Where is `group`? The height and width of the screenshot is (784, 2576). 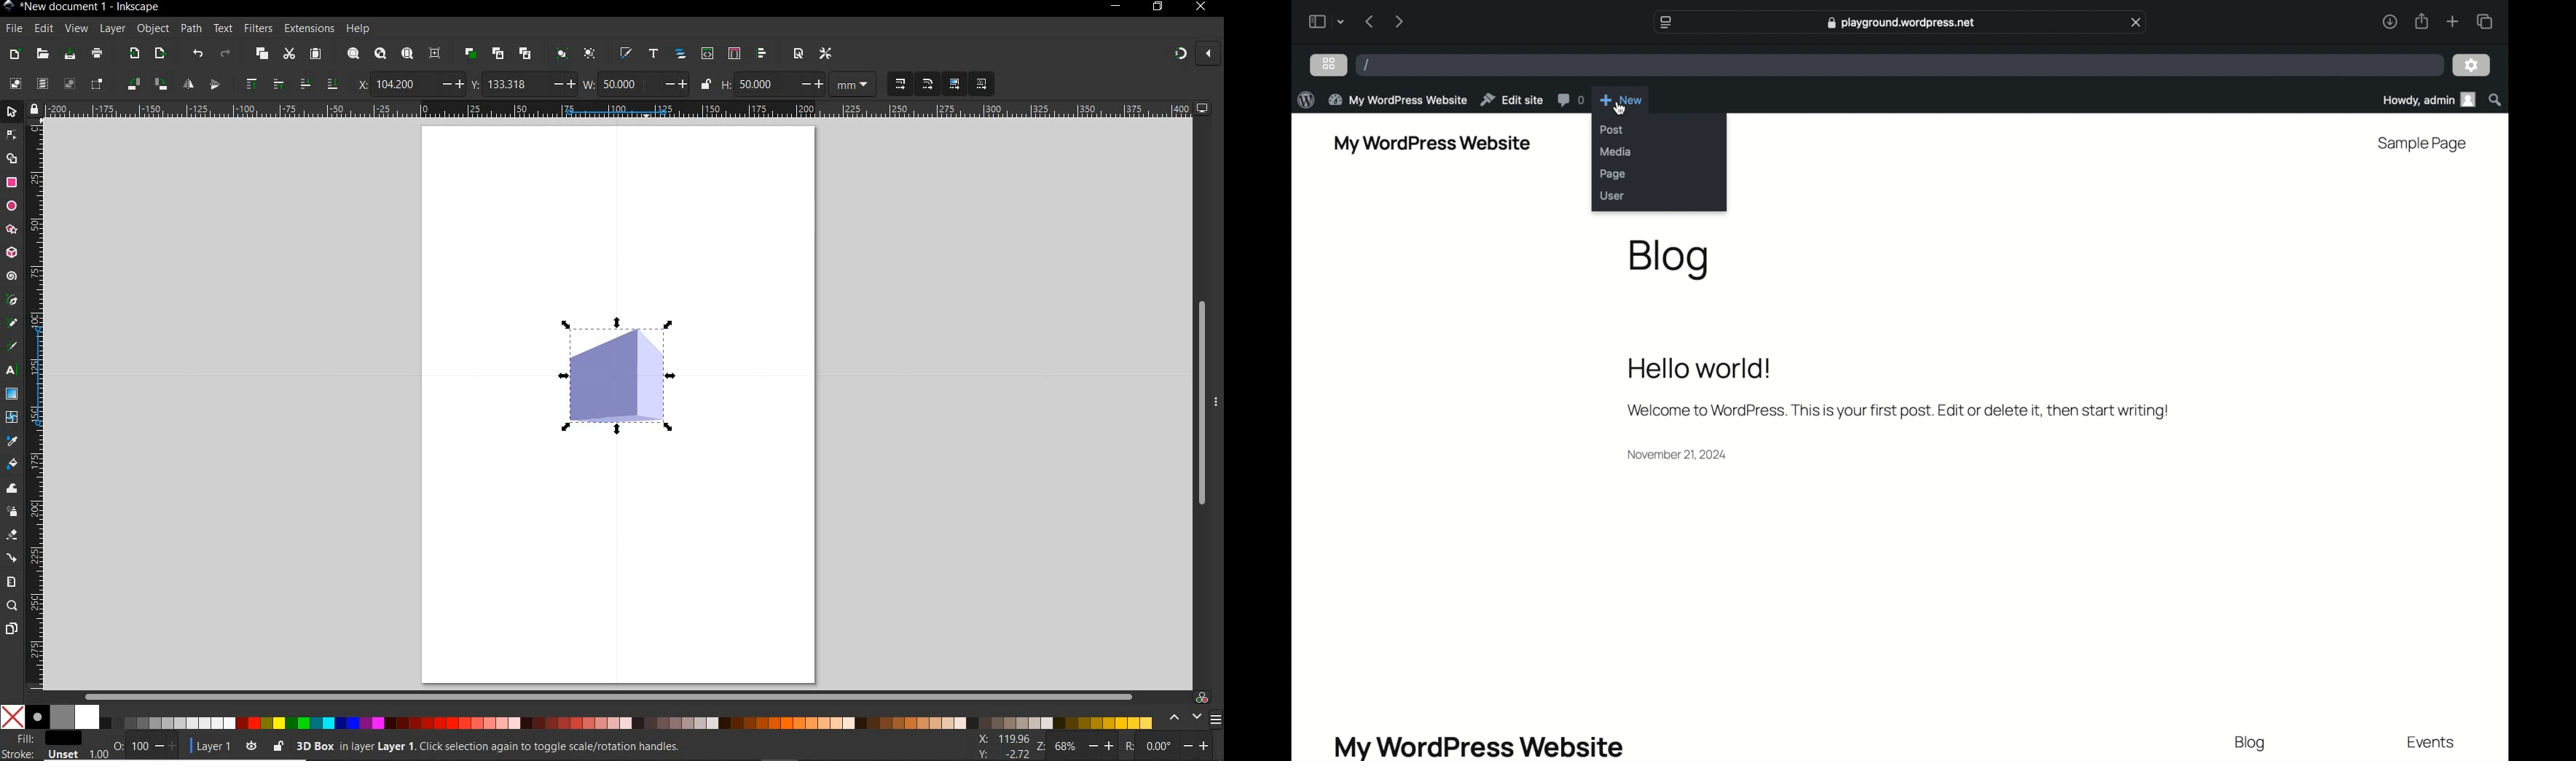
group is located at coordinates (560, 52).